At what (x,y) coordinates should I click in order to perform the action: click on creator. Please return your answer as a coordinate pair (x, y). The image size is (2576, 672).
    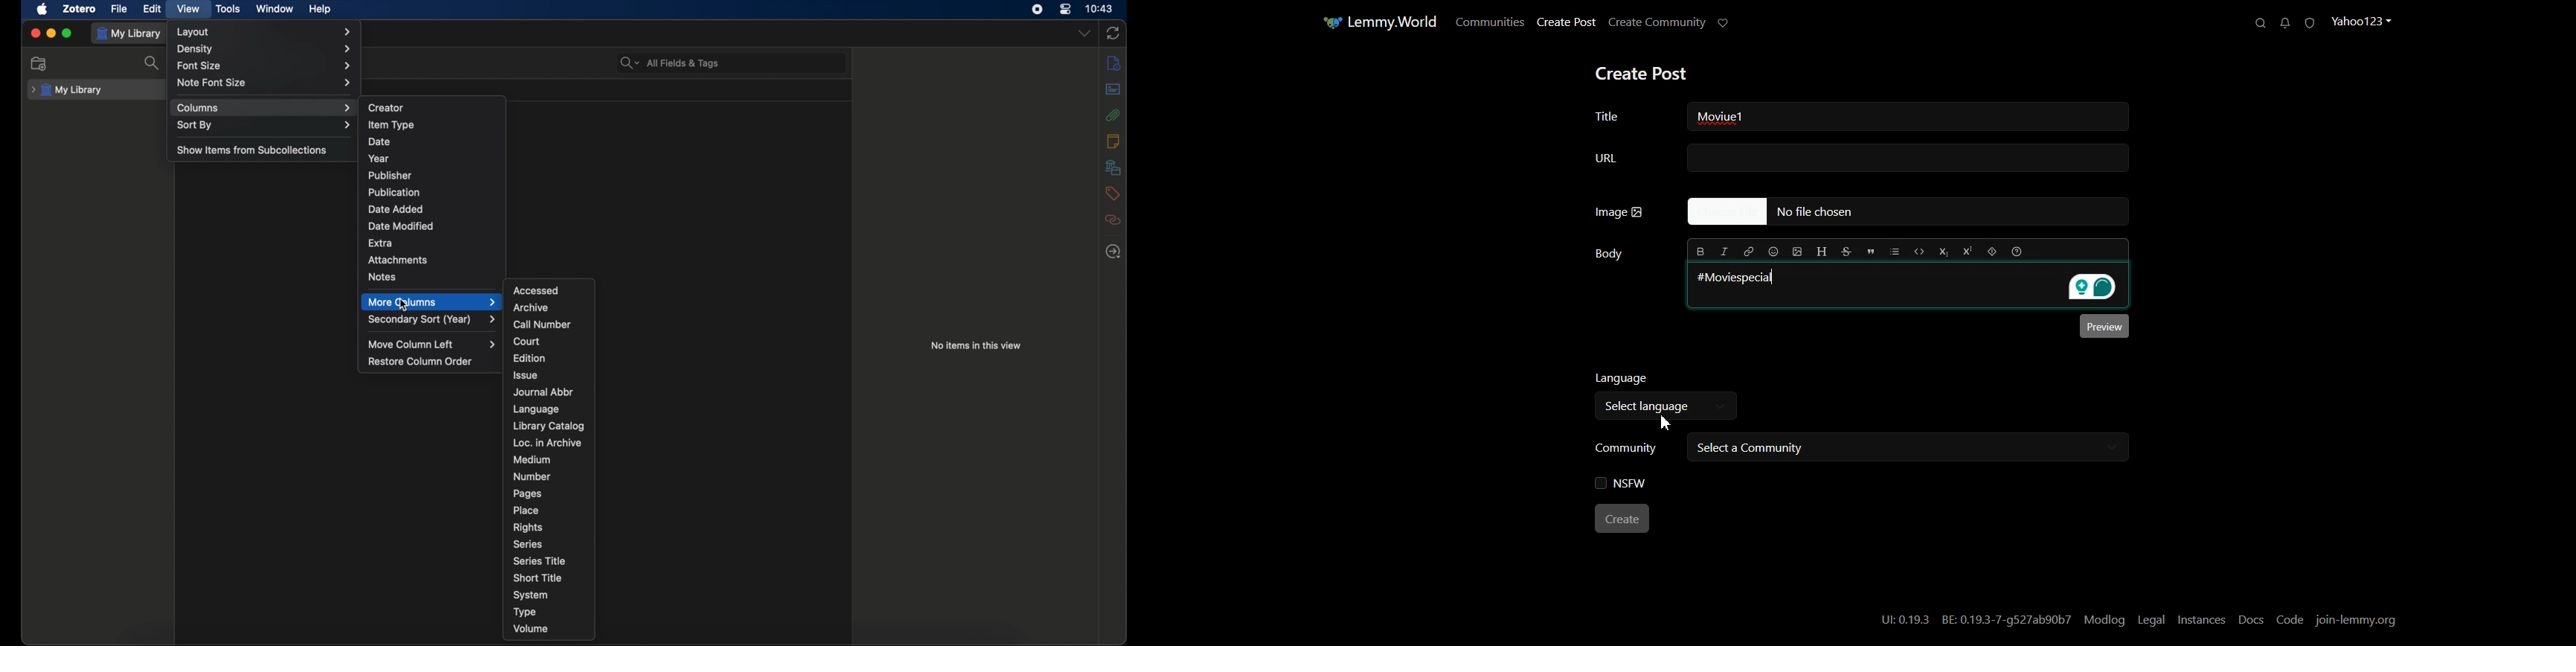
    Looking at the image, I should click on (386, 108).